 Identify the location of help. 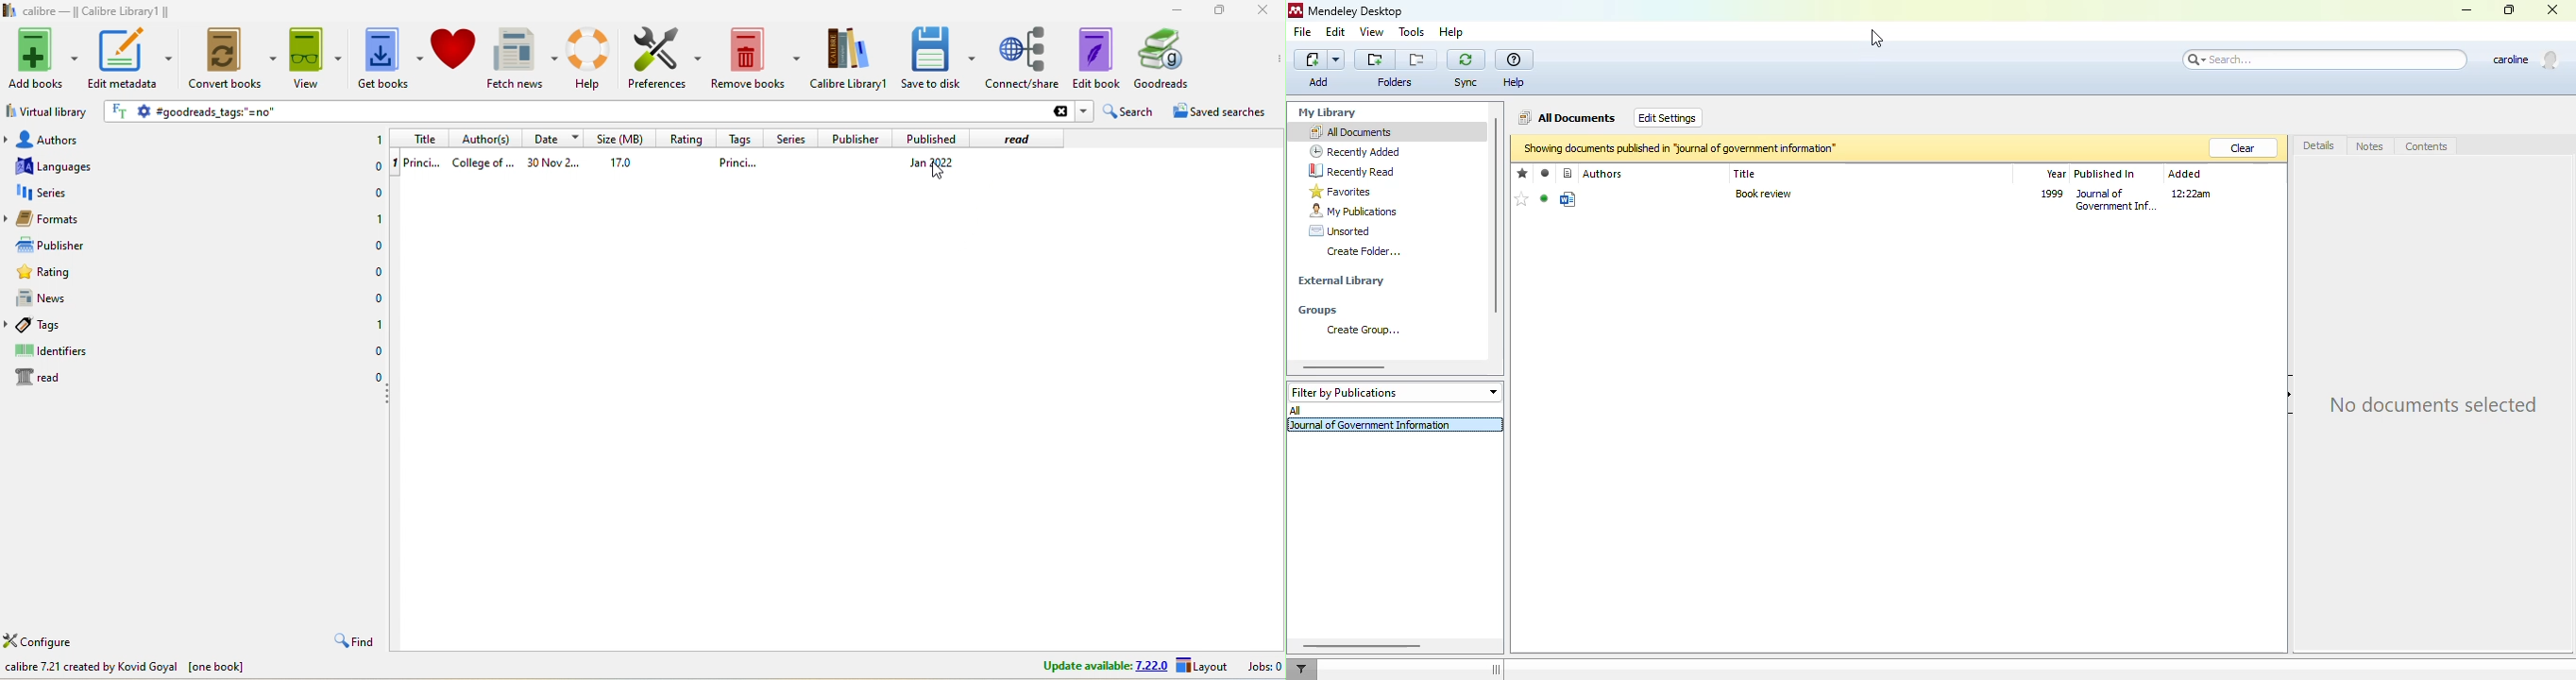
(1514, 70).